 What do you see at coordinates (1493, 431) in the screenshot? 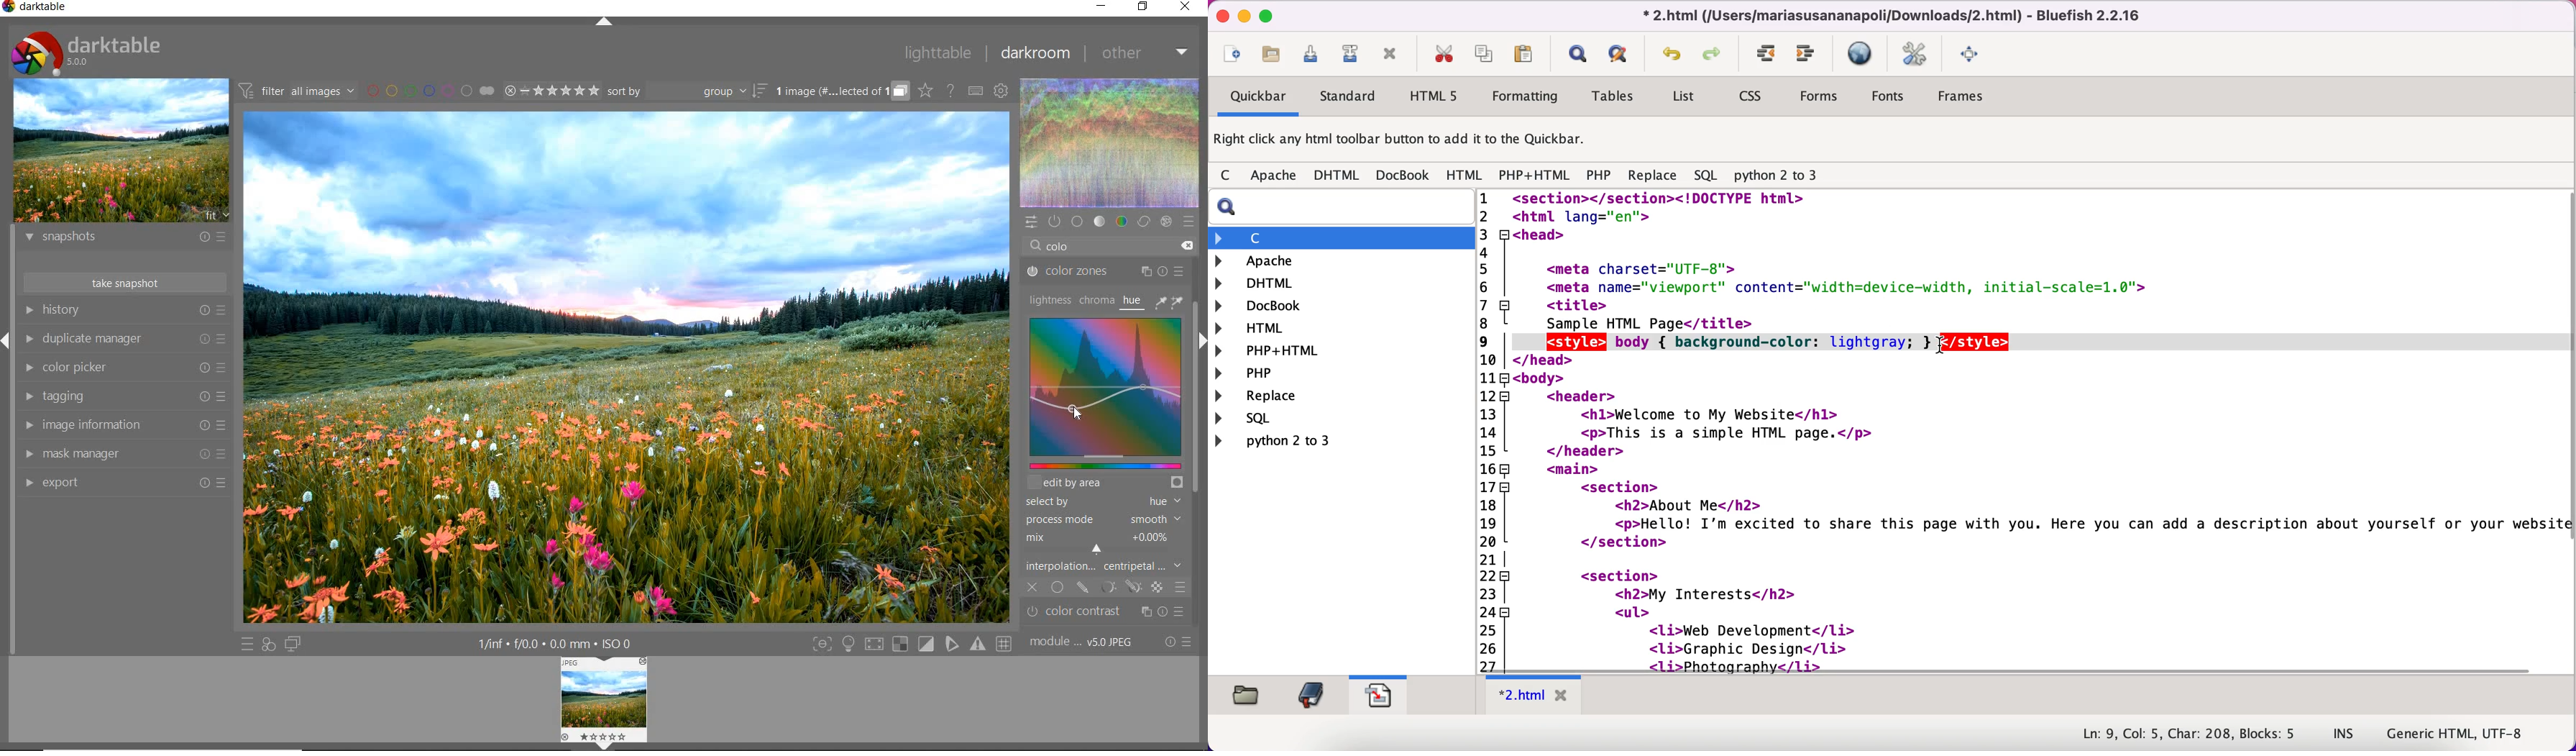
I see `line numbers` at bounding box center [1493, 431].